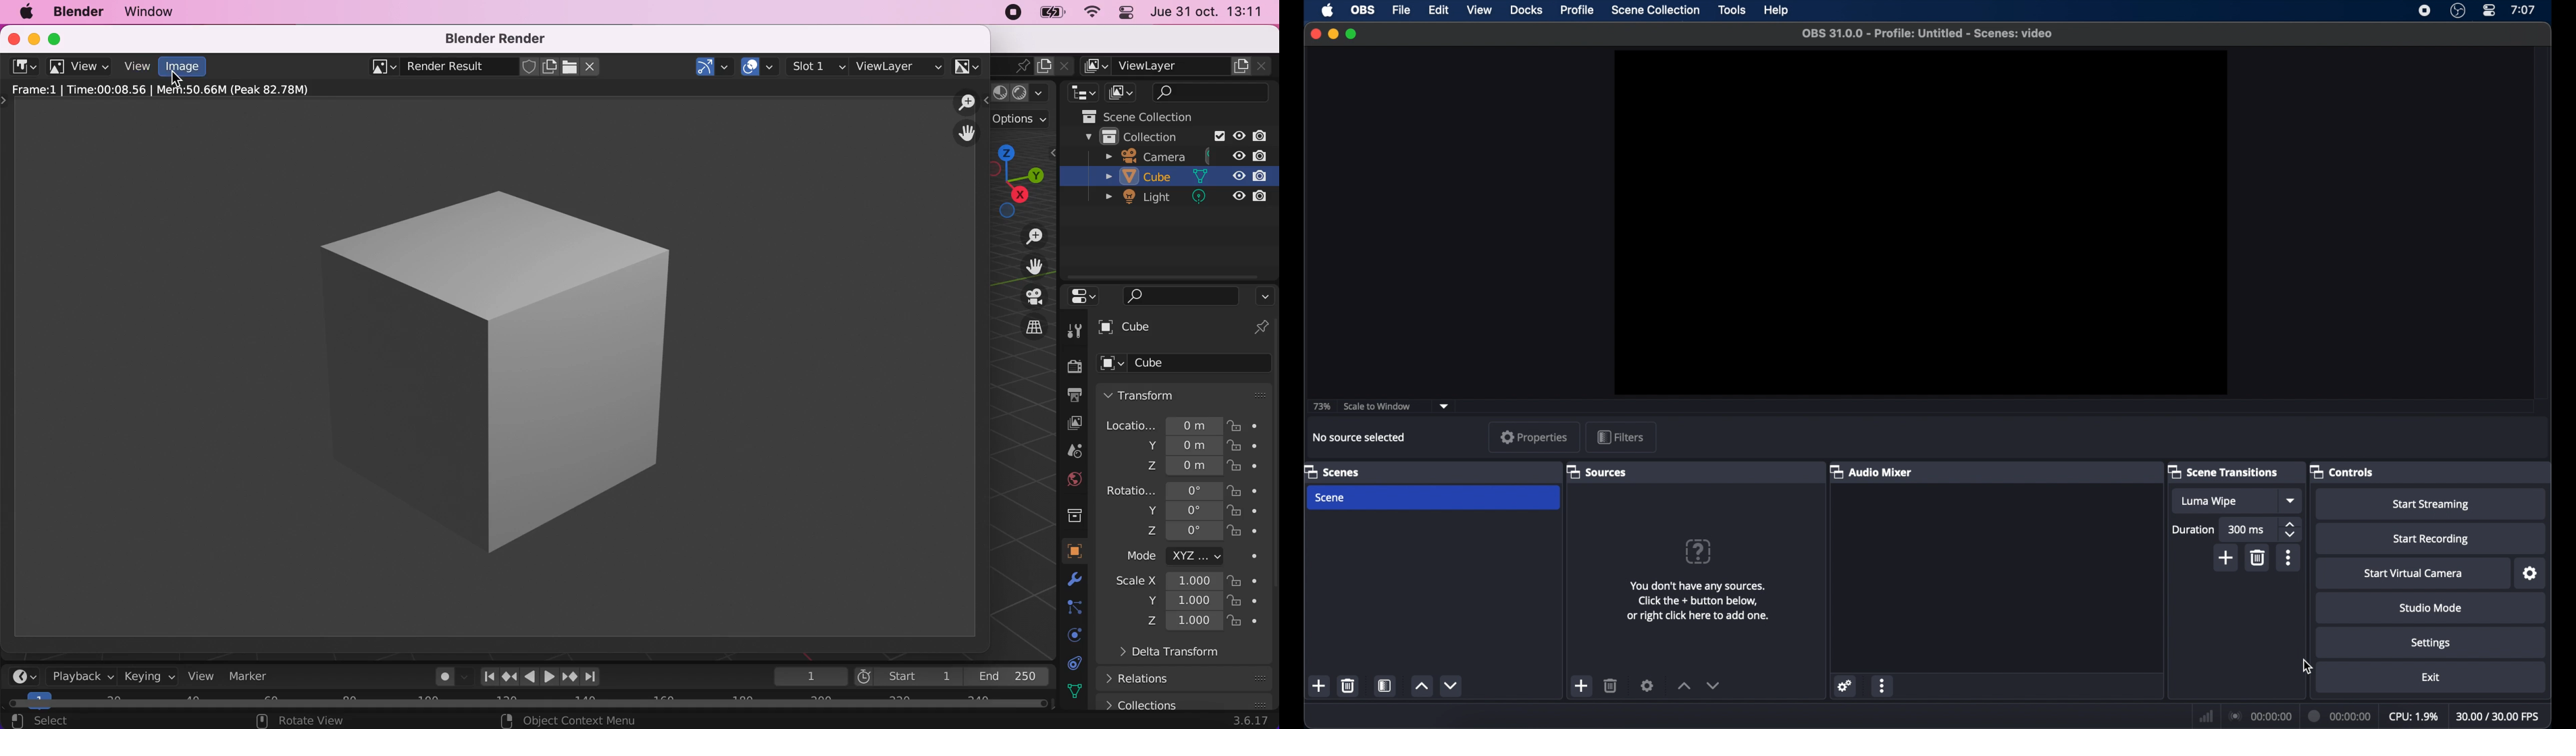 Image resolution: width=2576 pixels, height=756 pixels. What do you see at coordinates (1582, 686) in the screenshot?
I see `add` at bounding box center [1582, 686].